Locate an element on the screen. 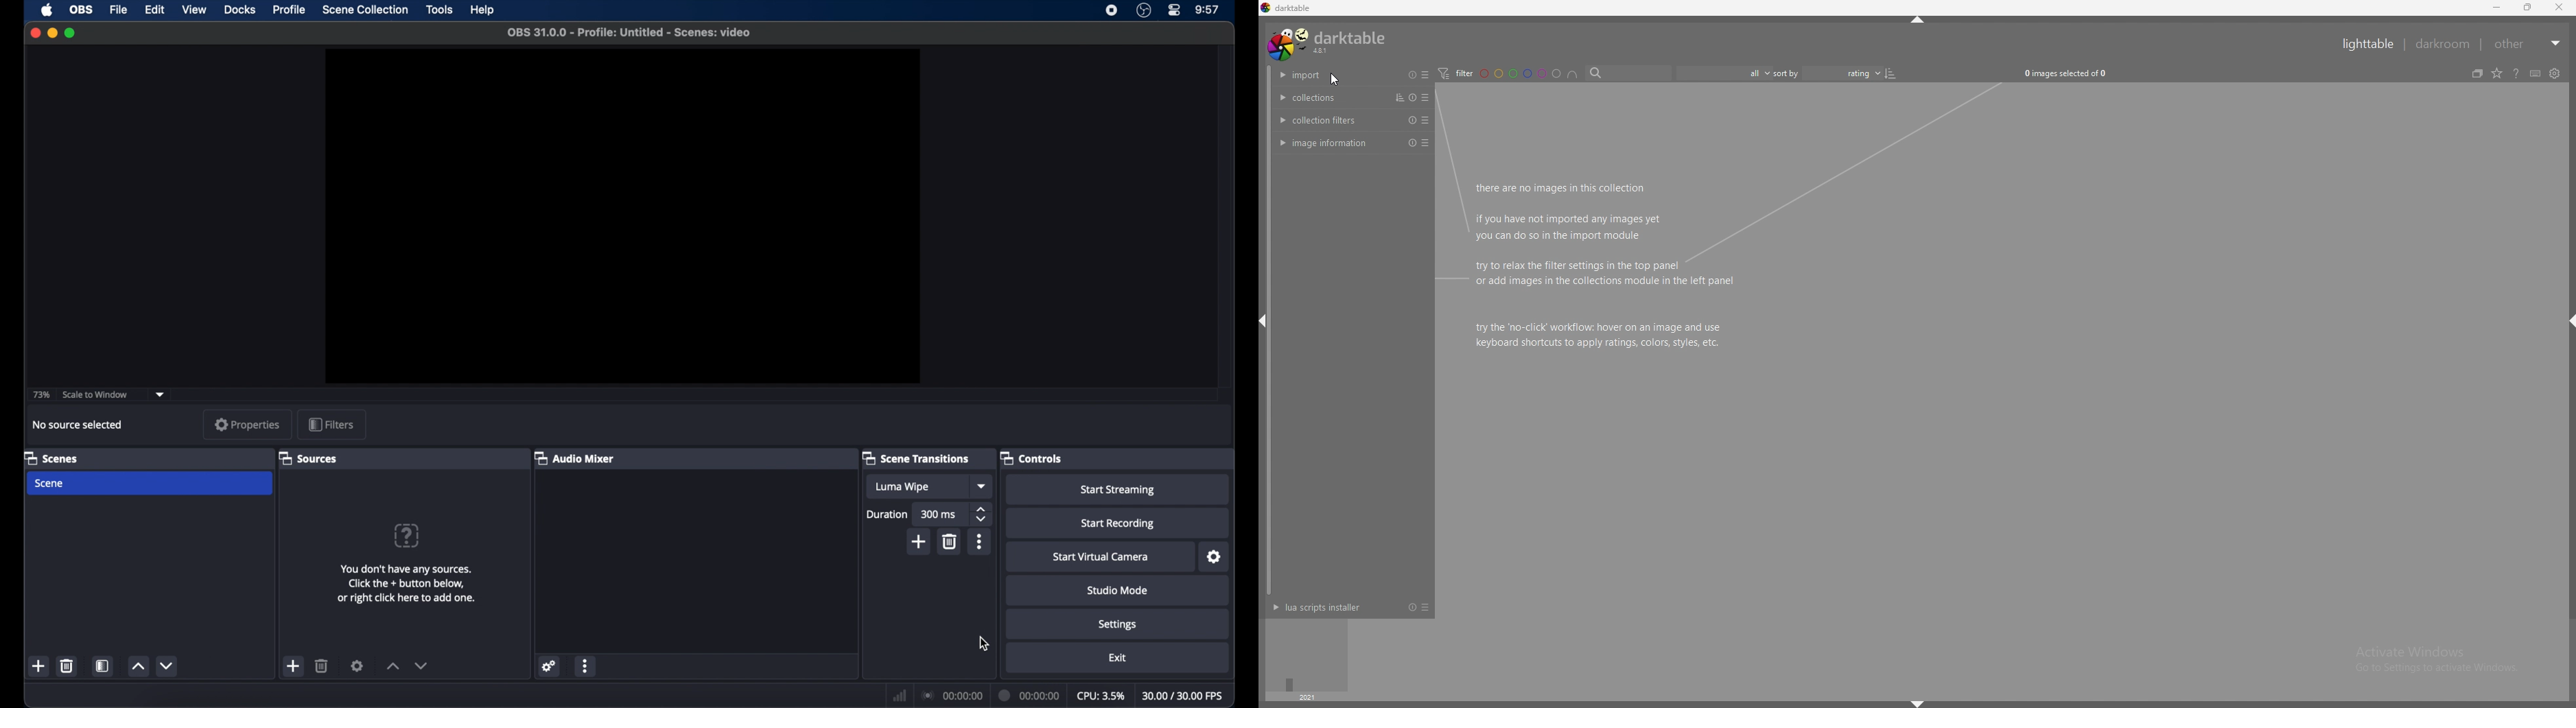  control center is located at coordinates (1176, 10).